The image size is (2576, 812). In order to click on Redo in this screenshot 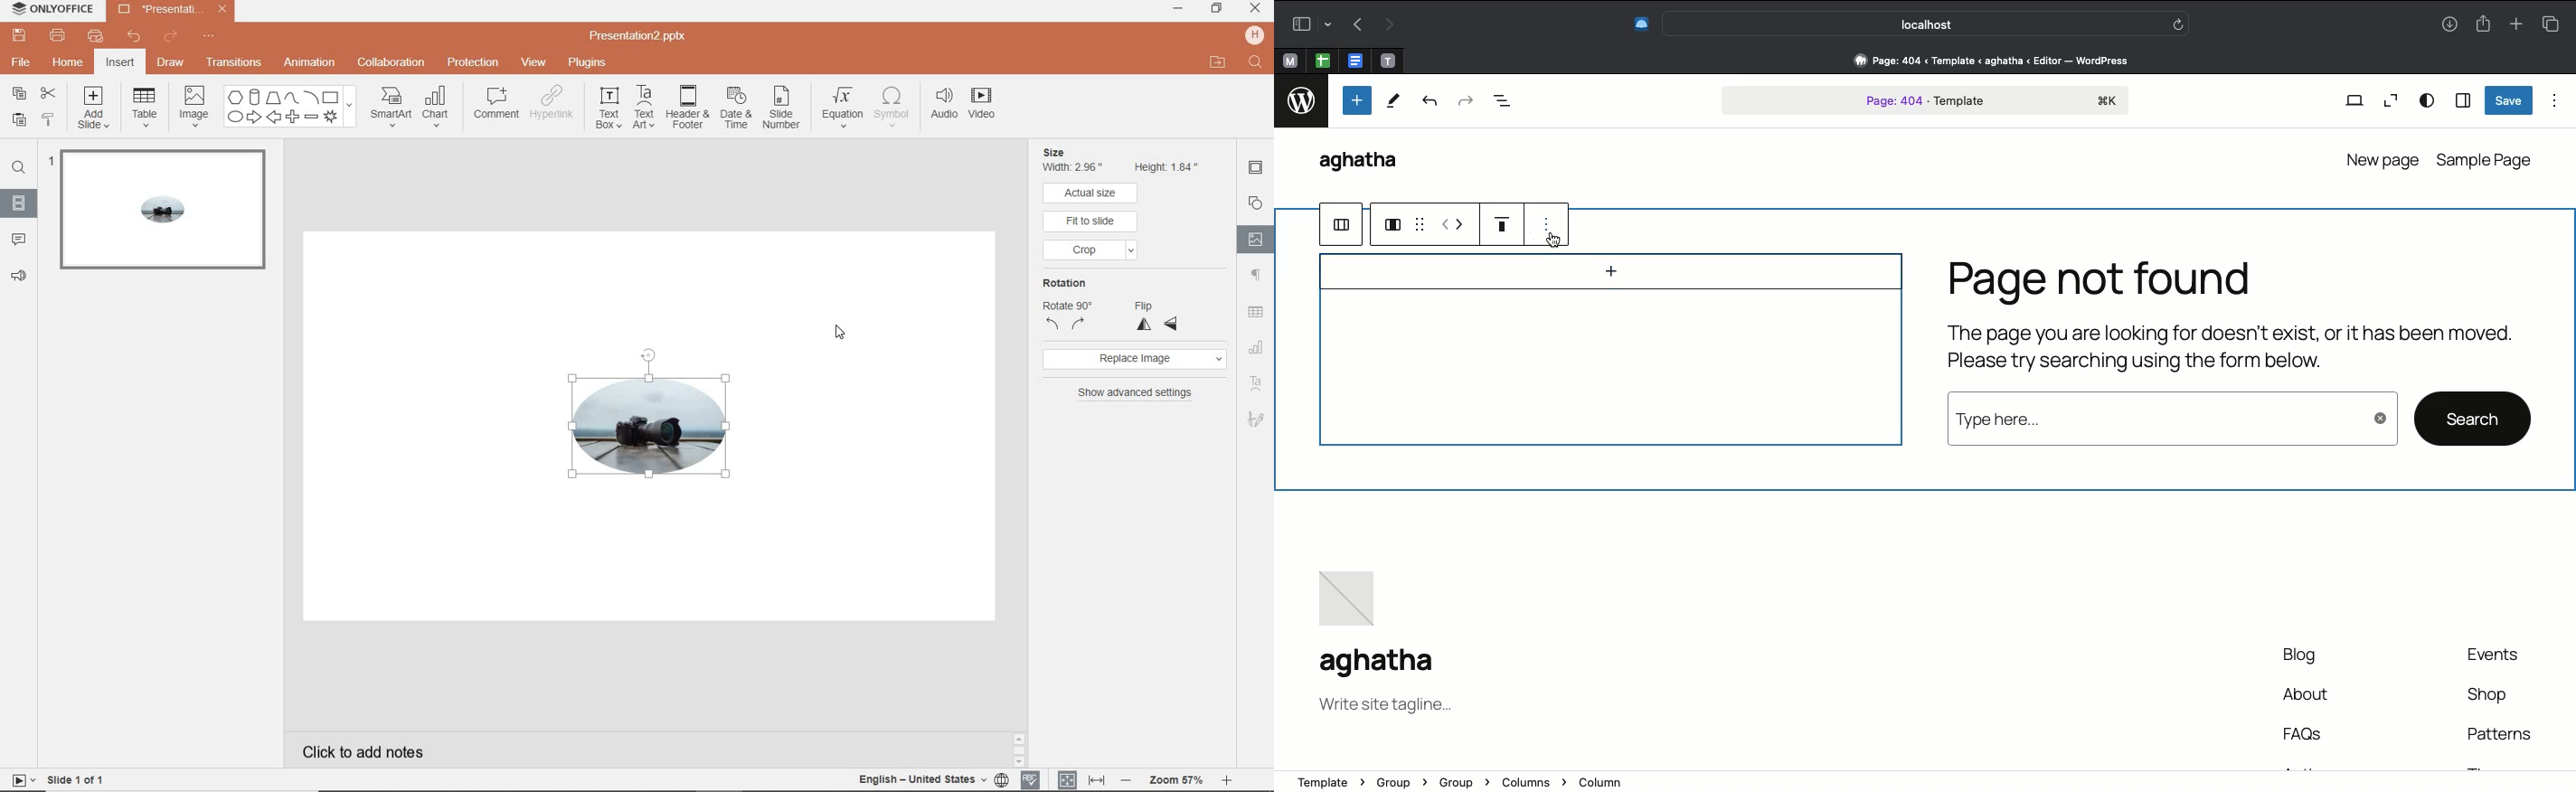, I will do `click(1387, 25)`.